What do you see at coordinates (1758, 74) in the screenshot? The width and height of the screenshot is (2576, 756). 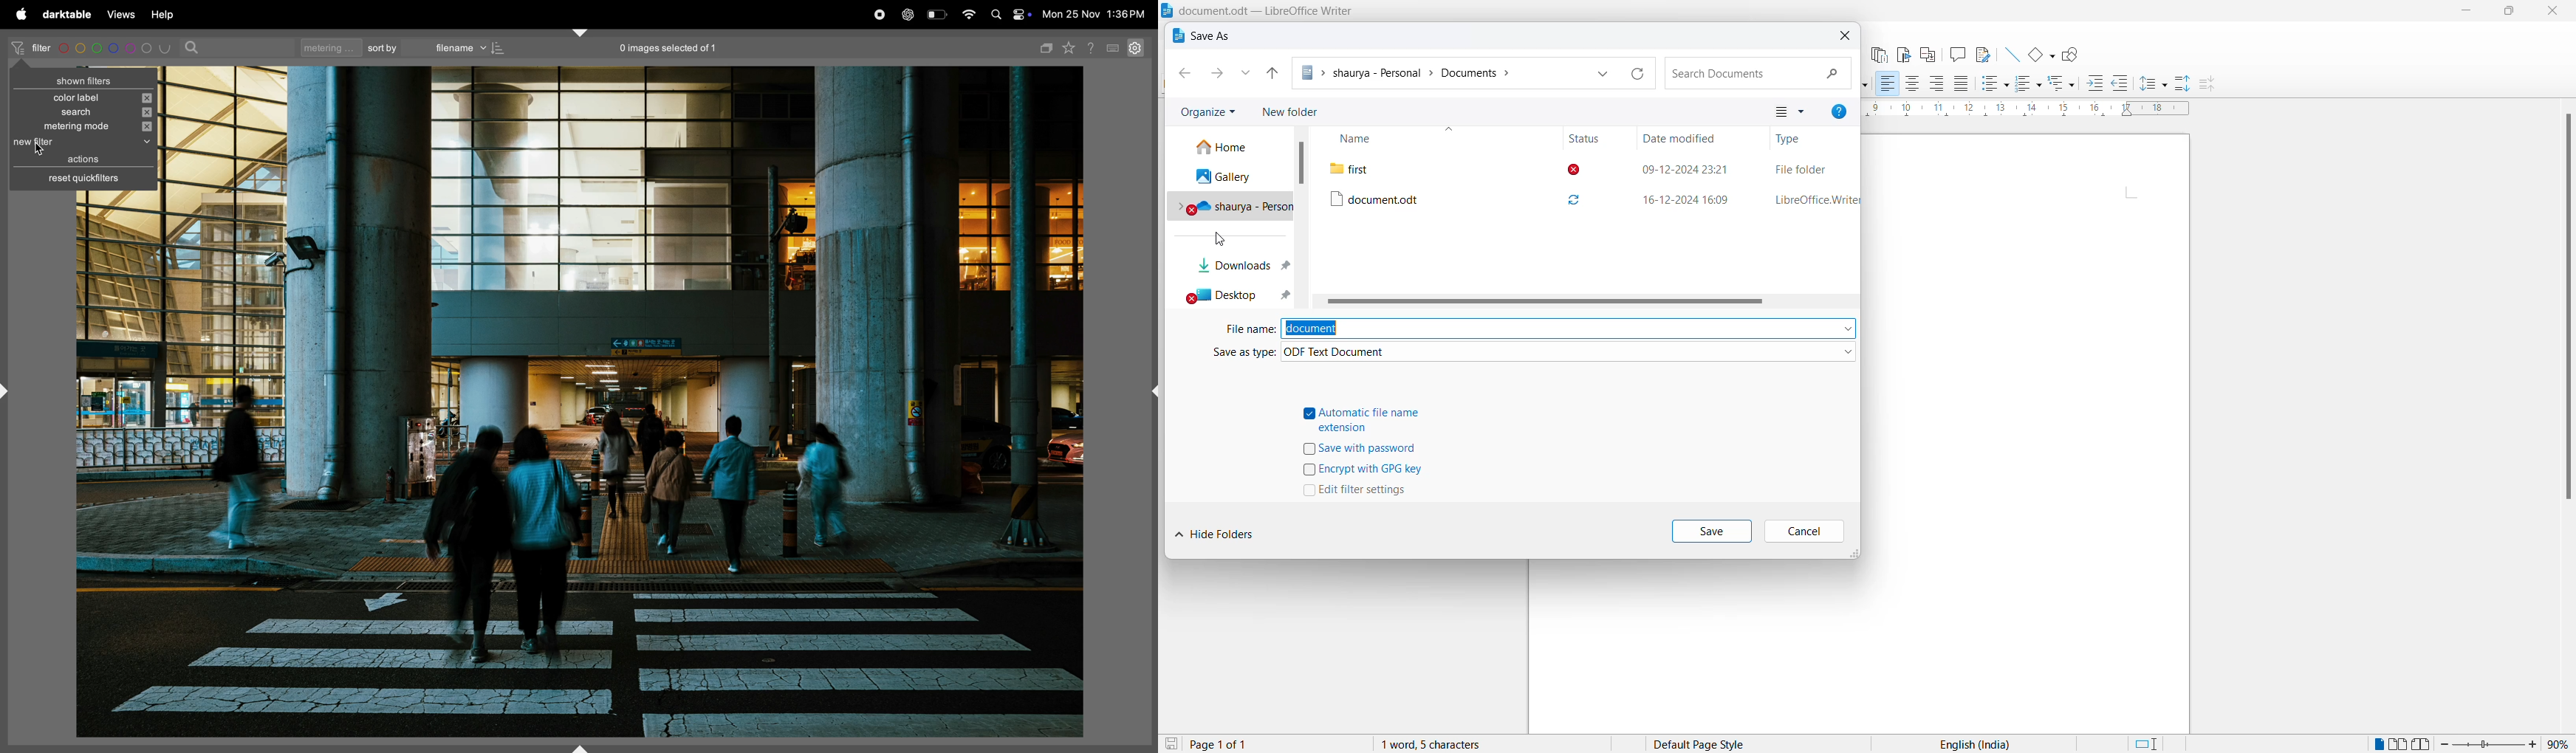 I see `Search box` at bounding box center [1758, 74].